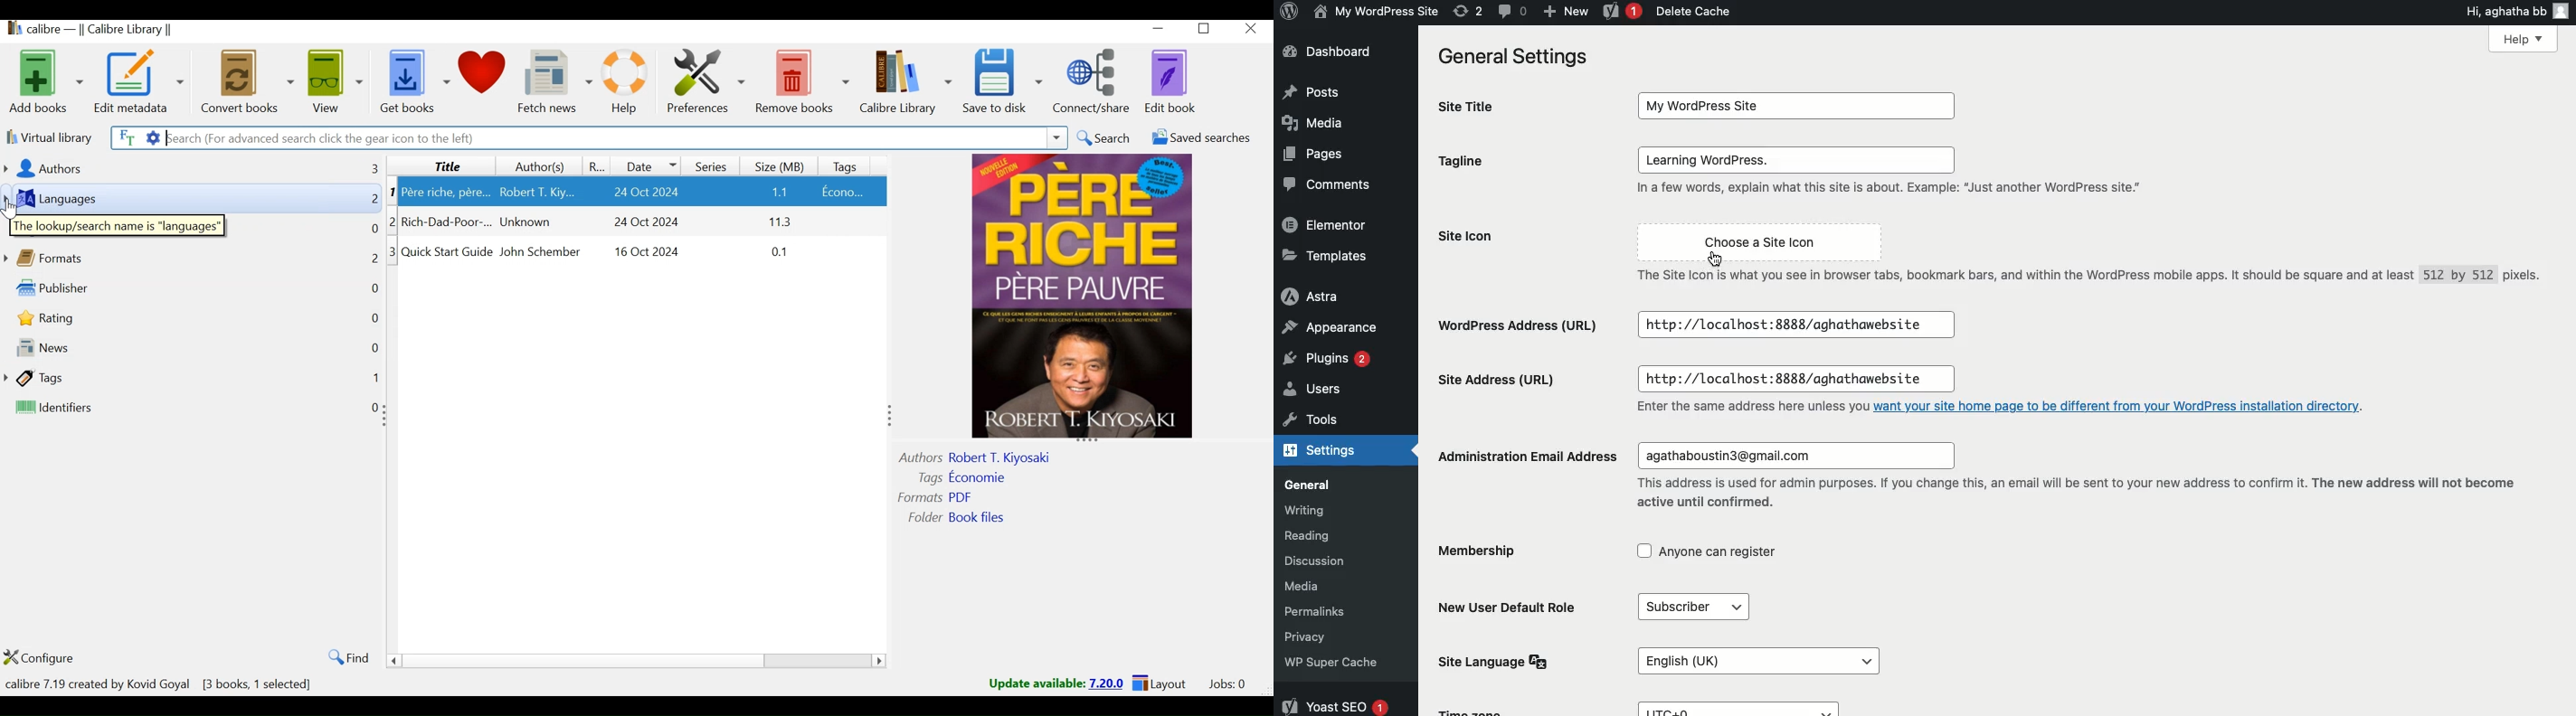 The image size is (2576, 728). What do you see at coordinates (1480, 550) in the screenshot?
I see `Membership` at bounding box center [1480, 550].